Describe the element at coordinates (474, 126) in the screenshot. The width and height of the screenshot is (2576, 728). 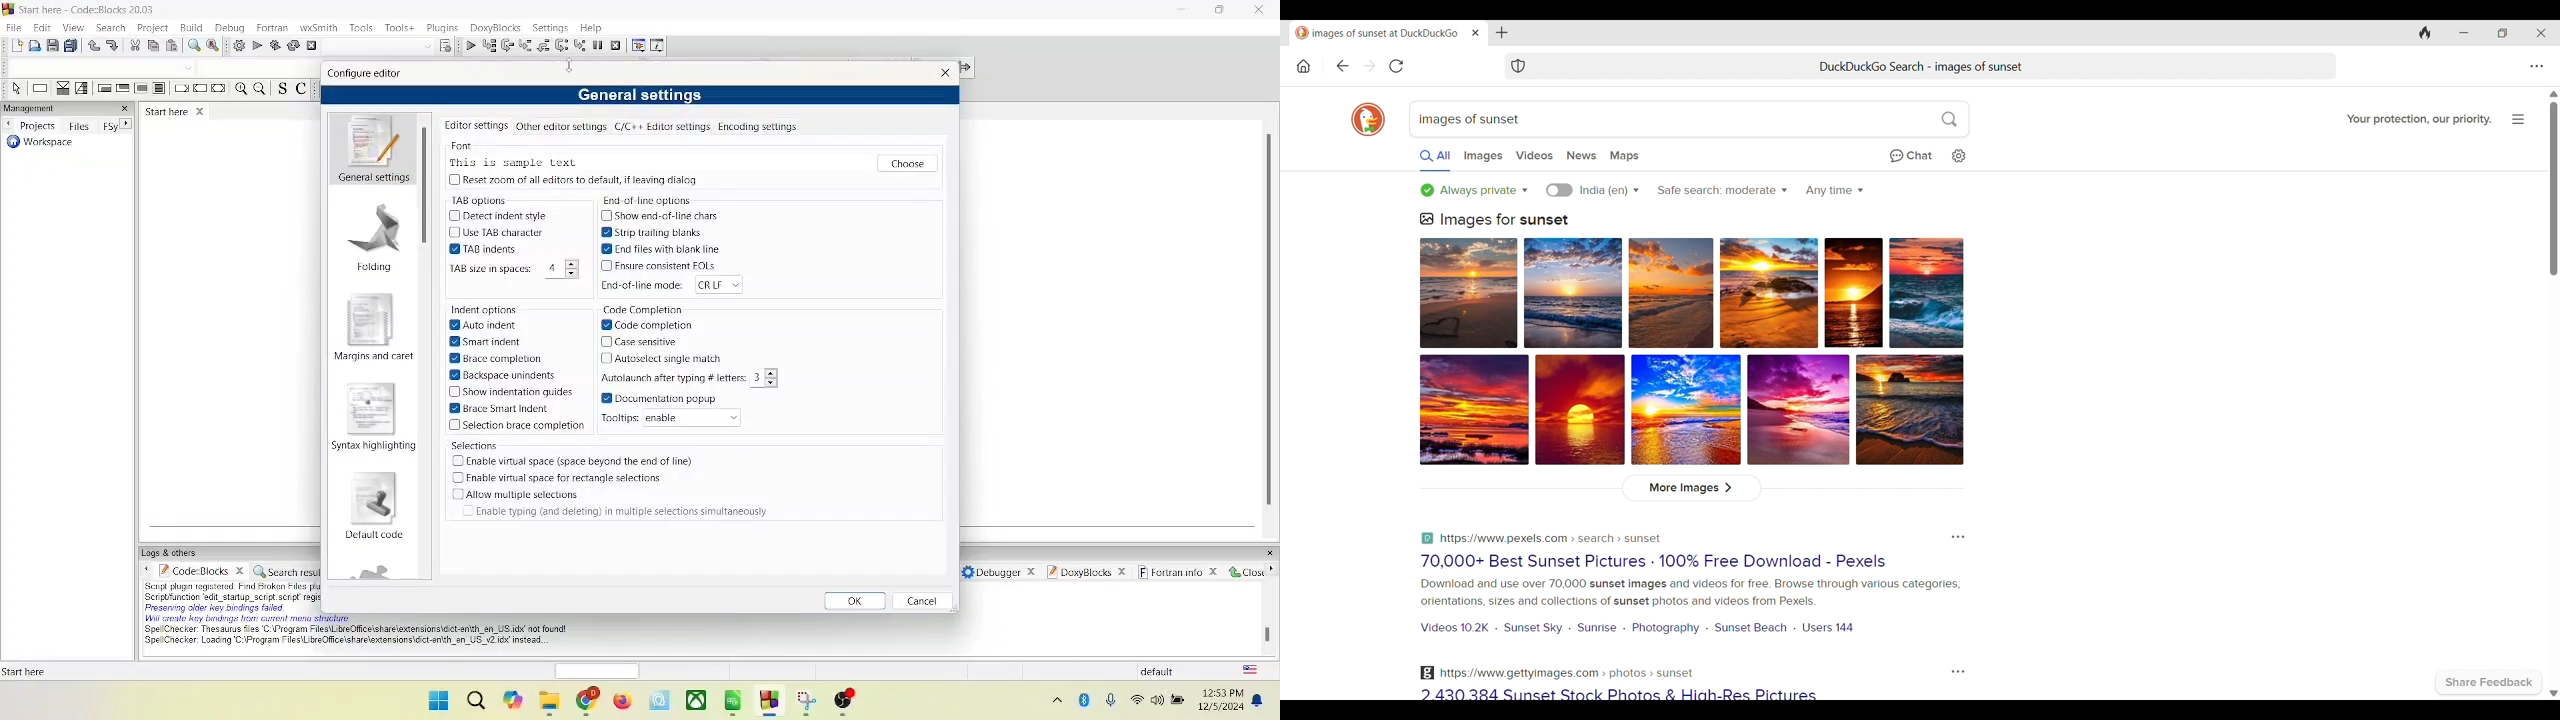
I see `editor settings` at that location.